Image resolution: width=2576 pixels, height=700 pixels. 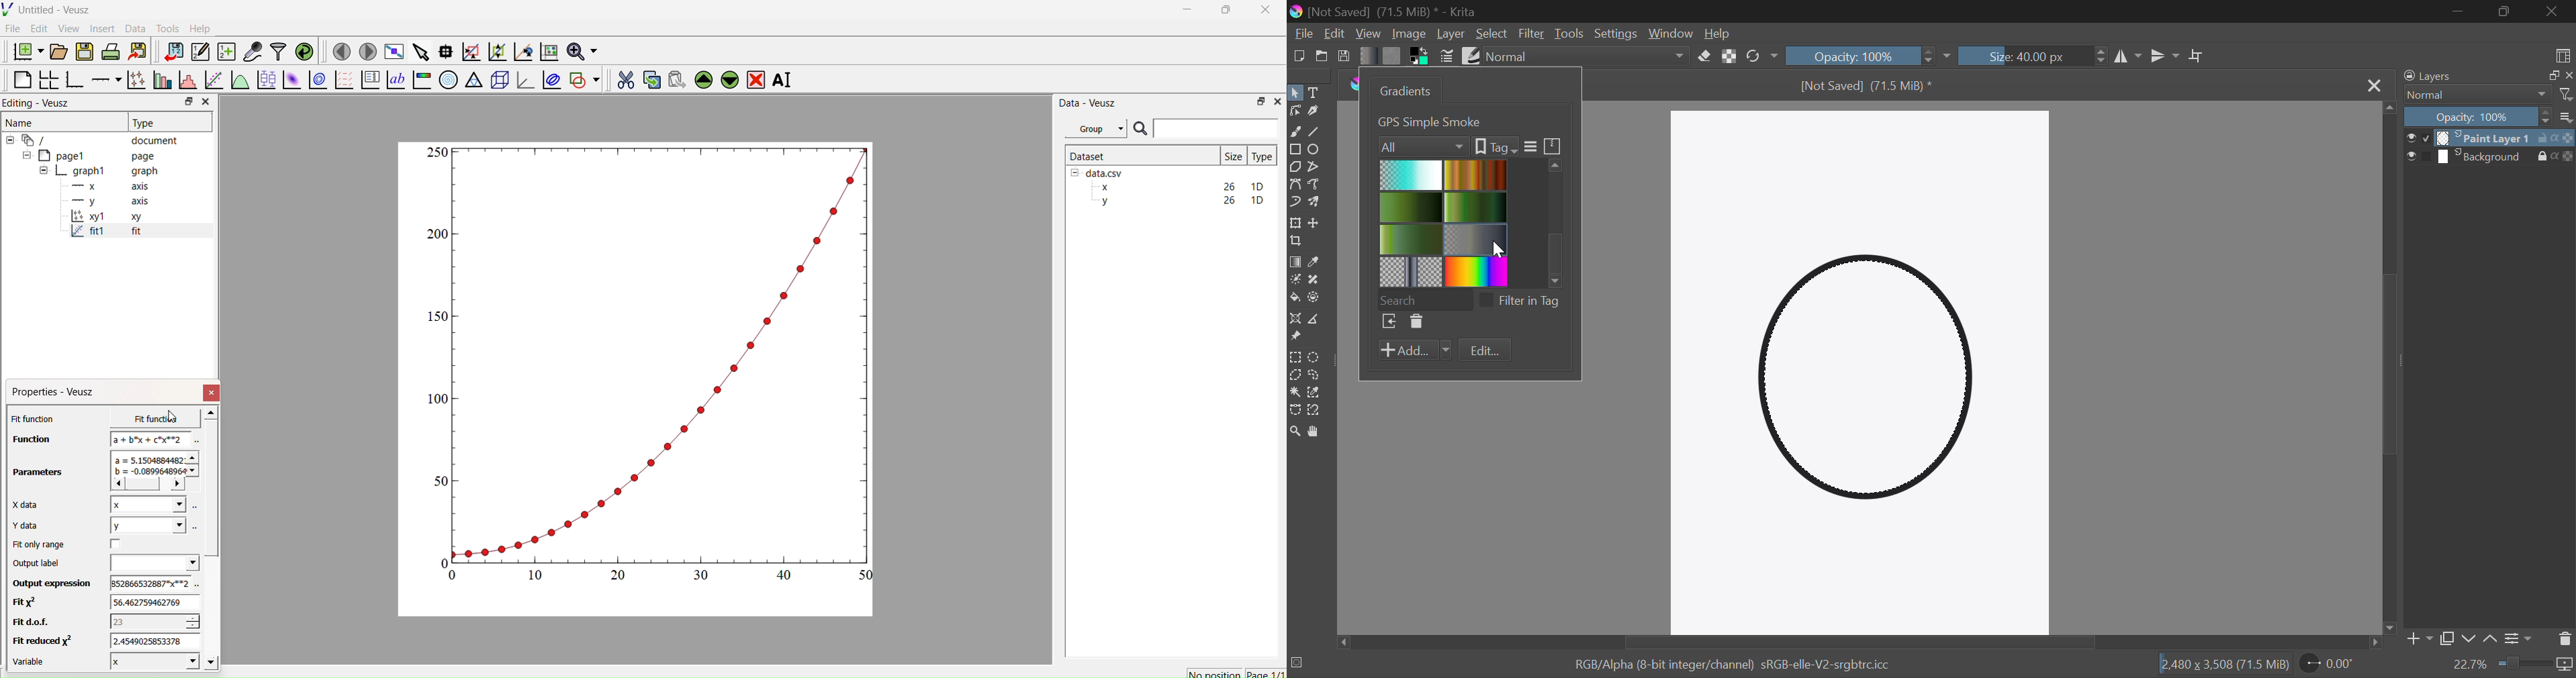 I want to click on Help, so click(x=198, y=28).